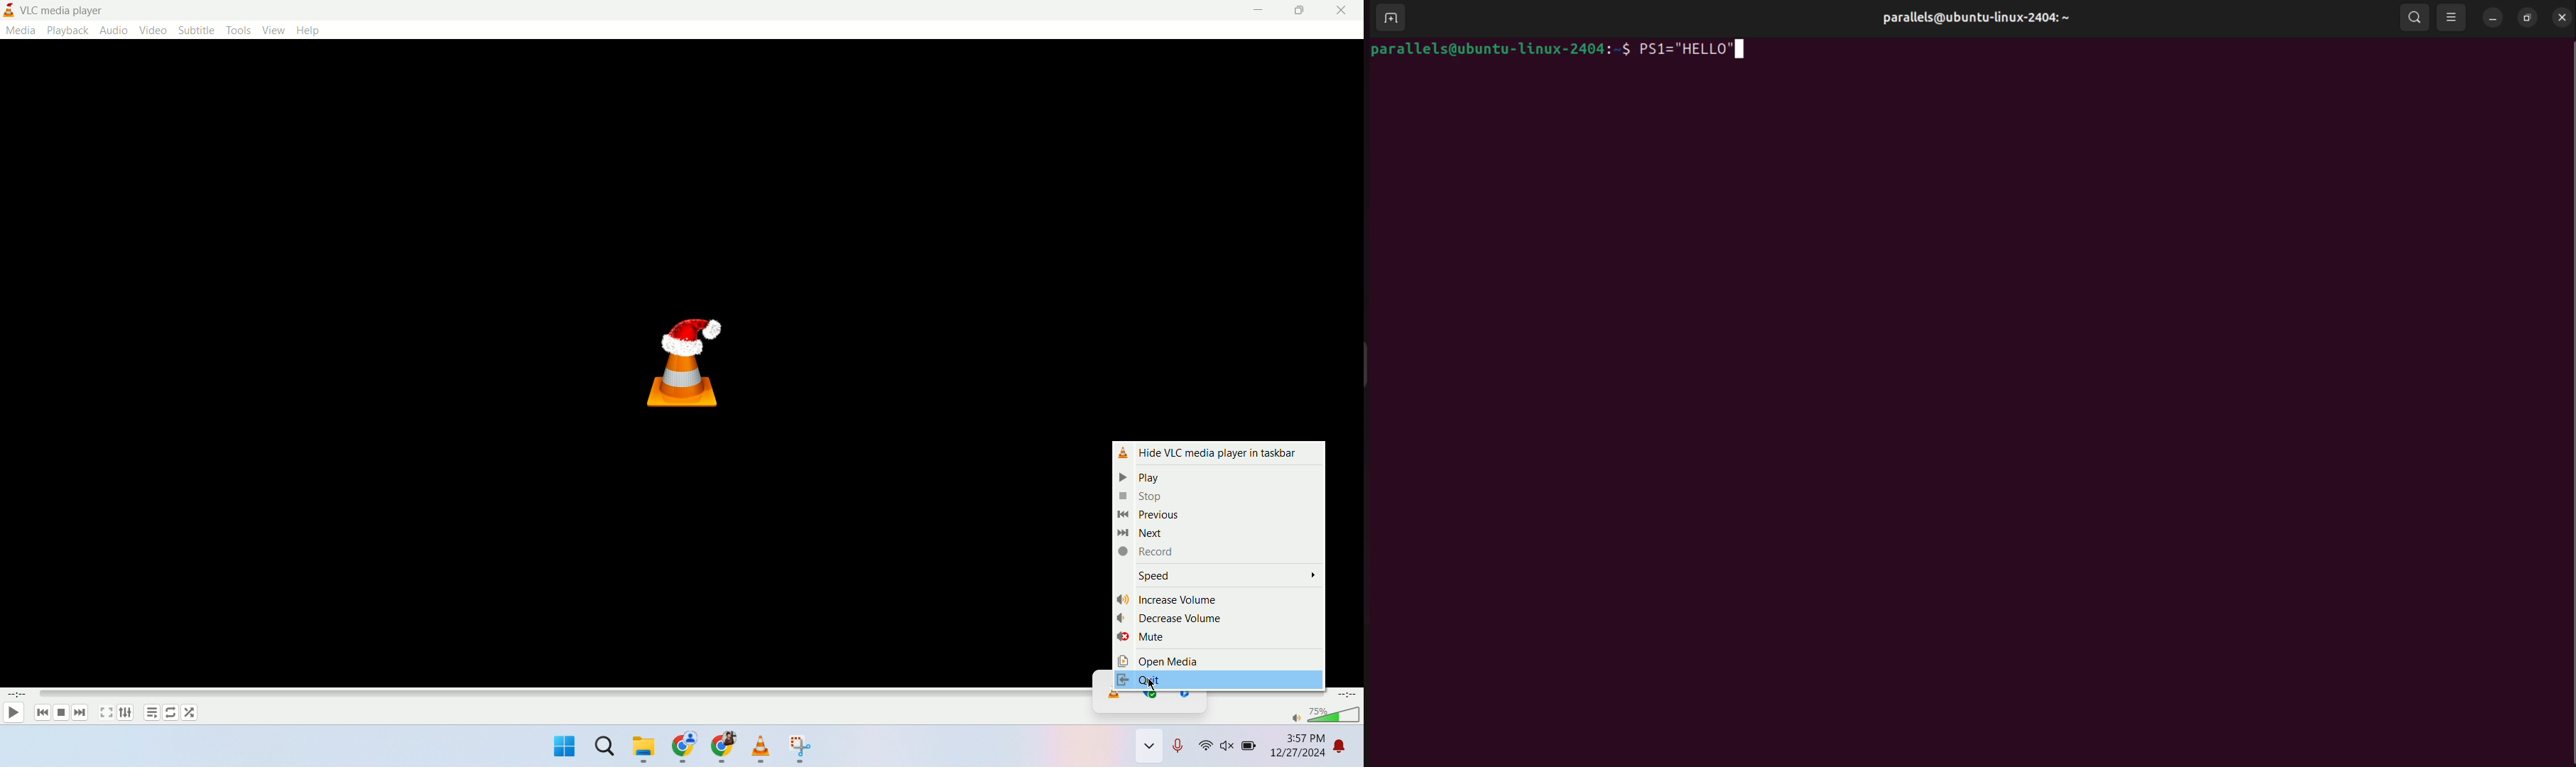  I want to click on random, so click(191, 712).